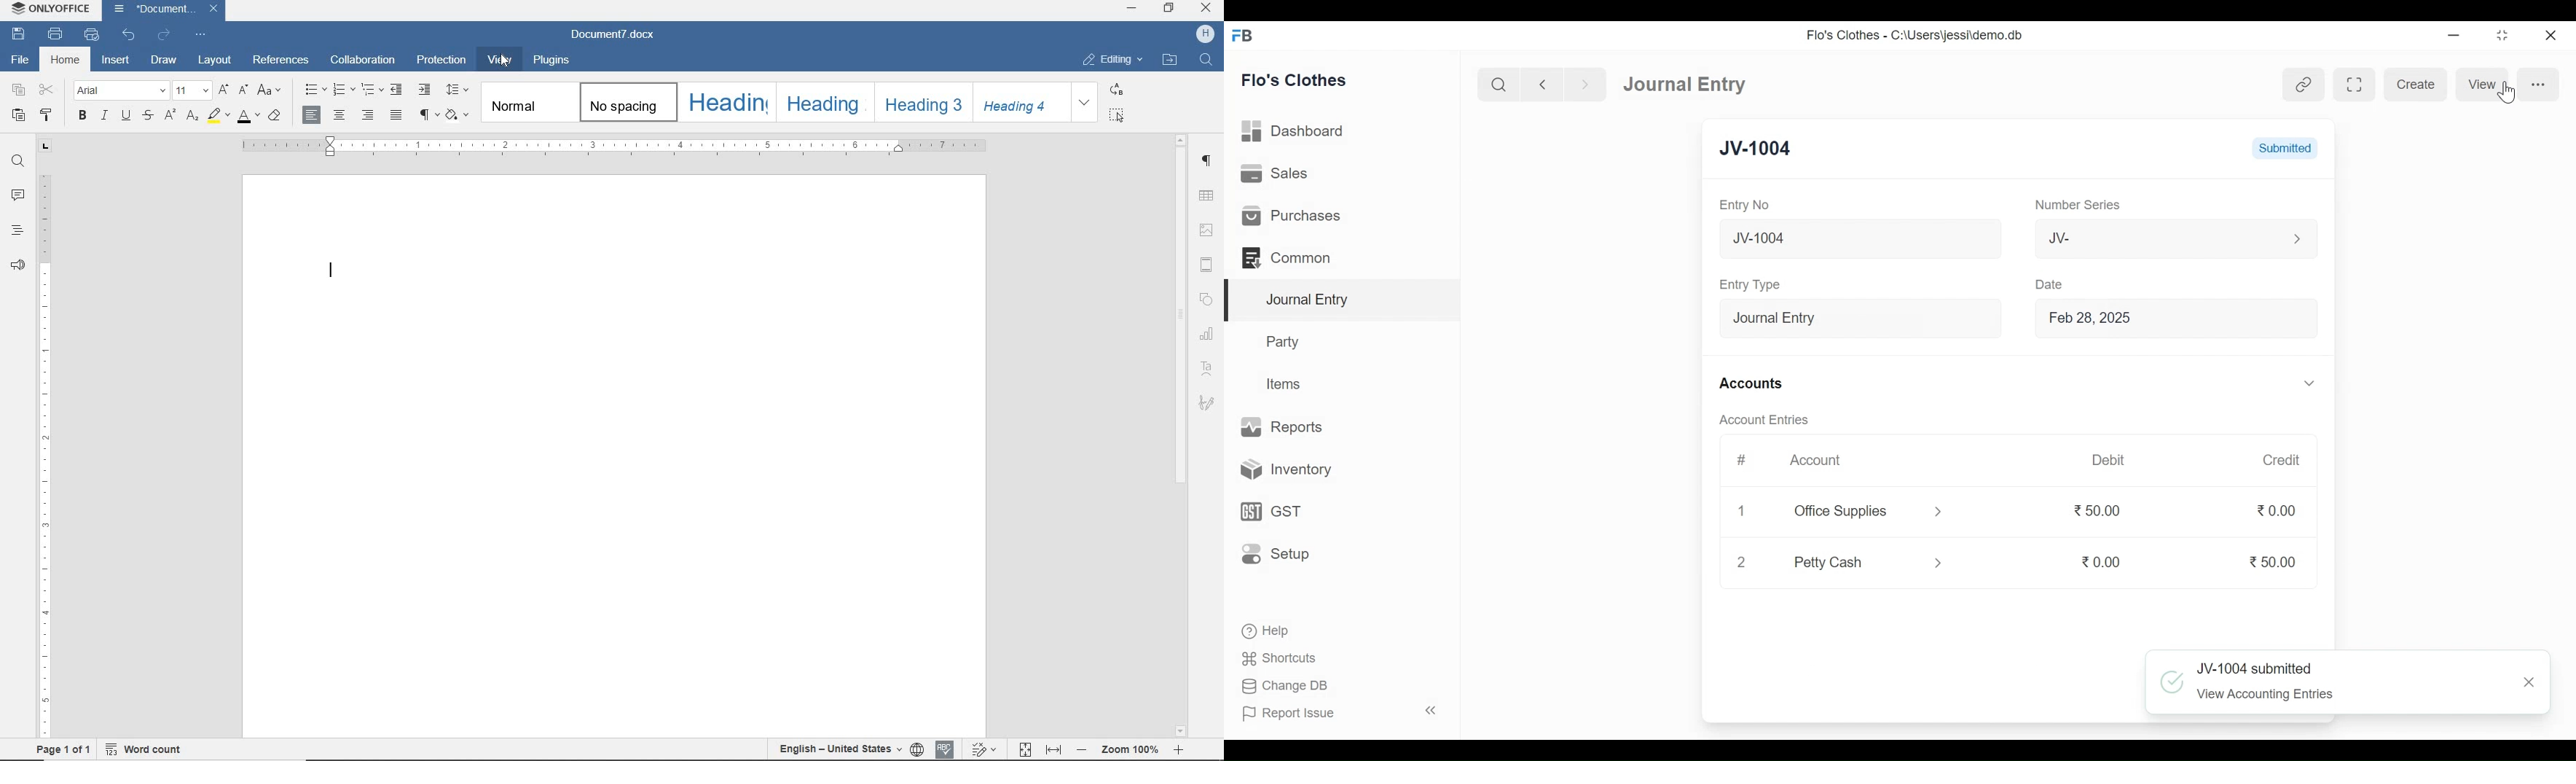  I want to click on INSERT, so click(114, 61).